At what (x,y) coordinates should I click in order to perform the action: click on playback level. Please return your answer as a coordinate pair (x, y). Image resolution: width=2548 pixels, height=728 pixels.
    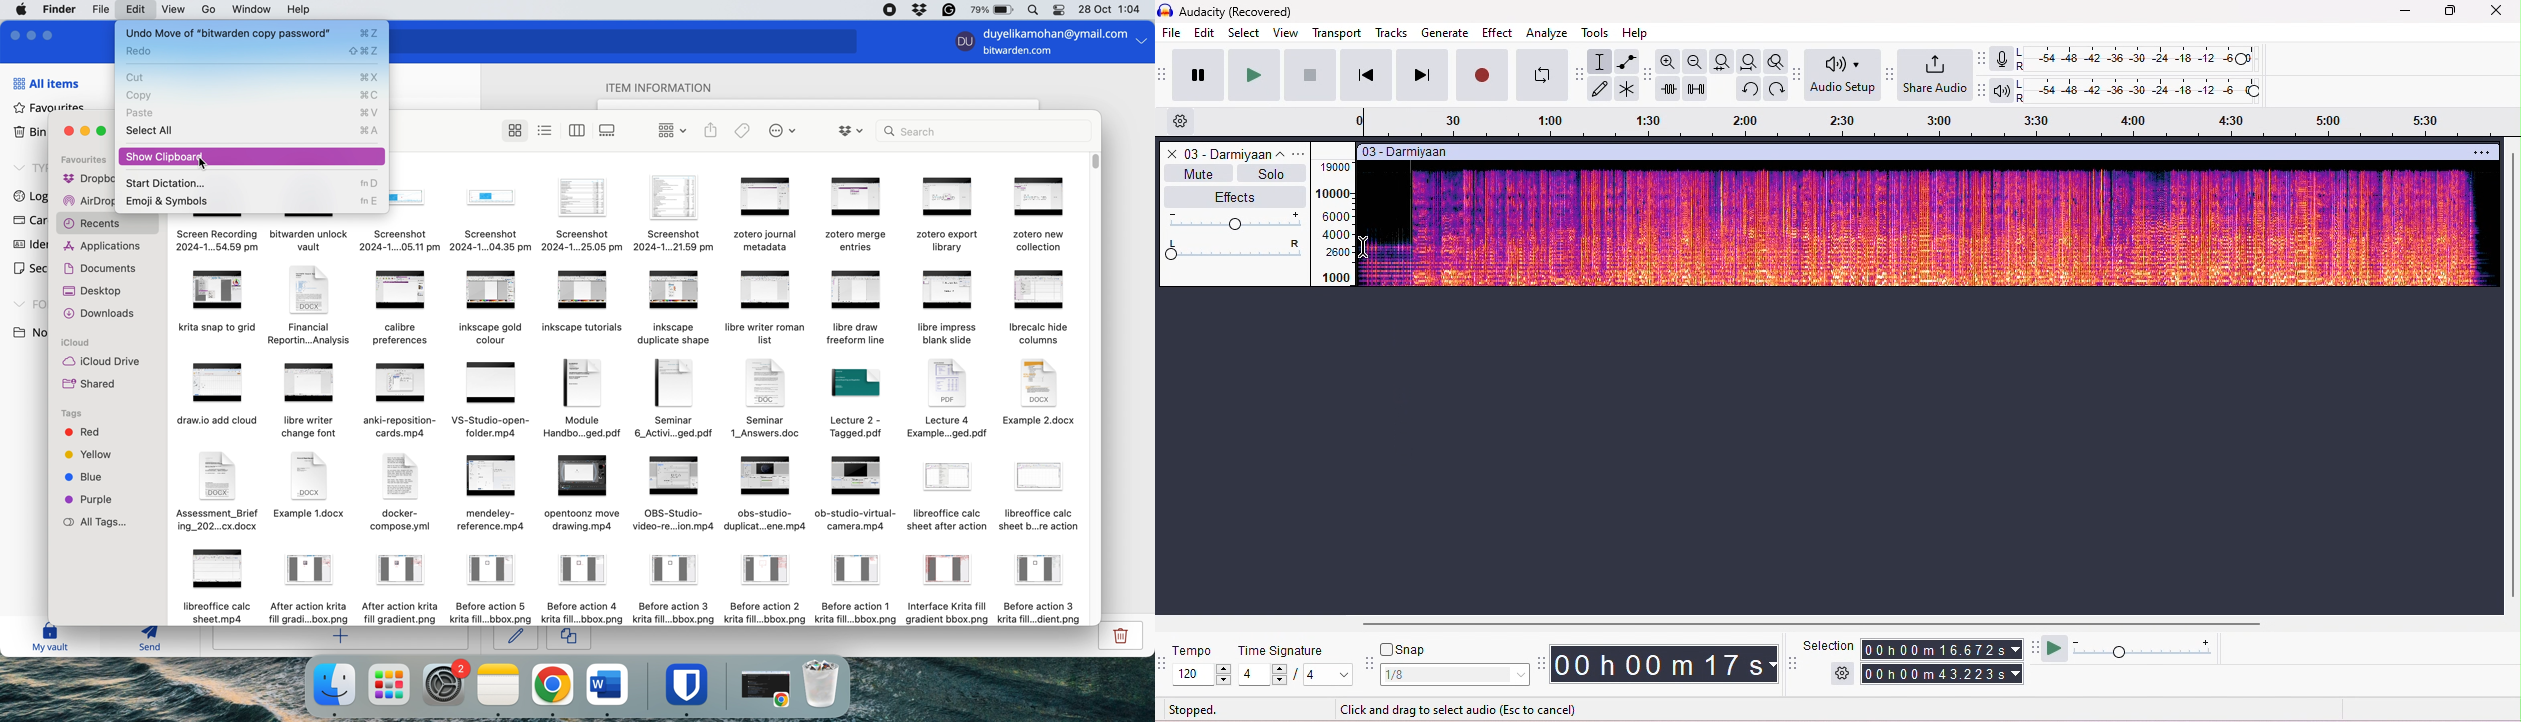
    Looking at the image, I should click on (2143, 90).